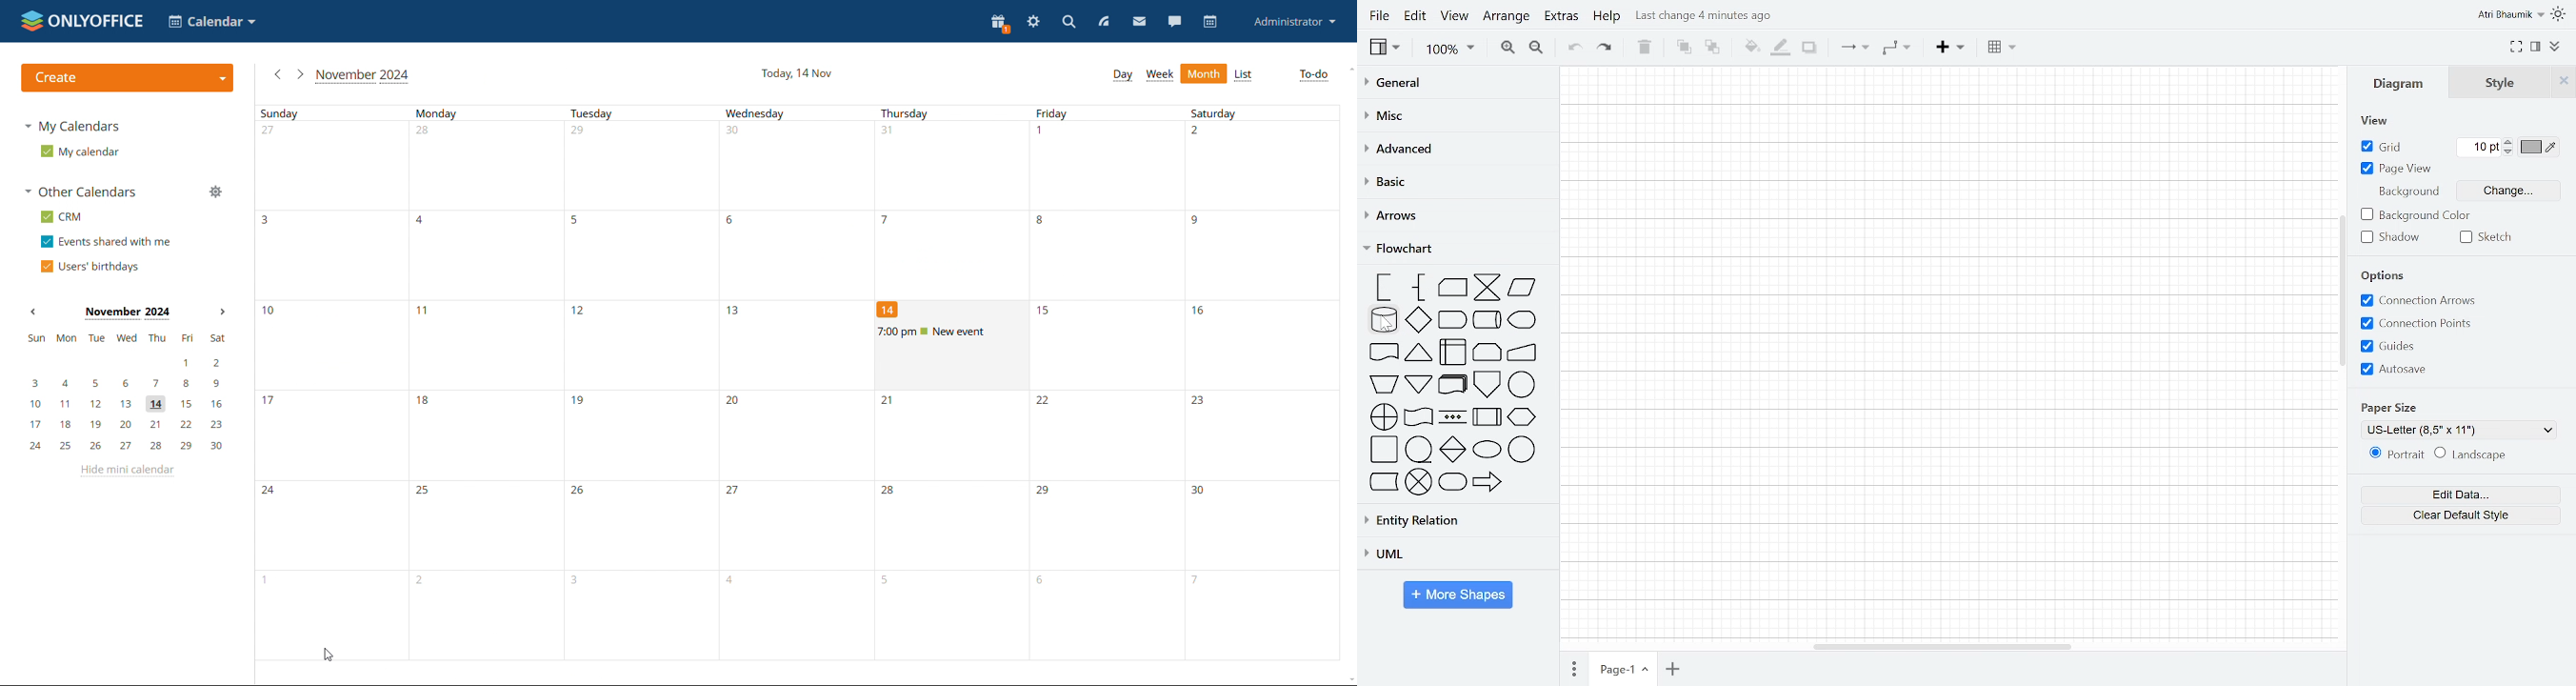 This screenshot has width=2576, height=700. Describe the element at coordinates (1139, 22) in the screenshot. I see `mail` at that location.